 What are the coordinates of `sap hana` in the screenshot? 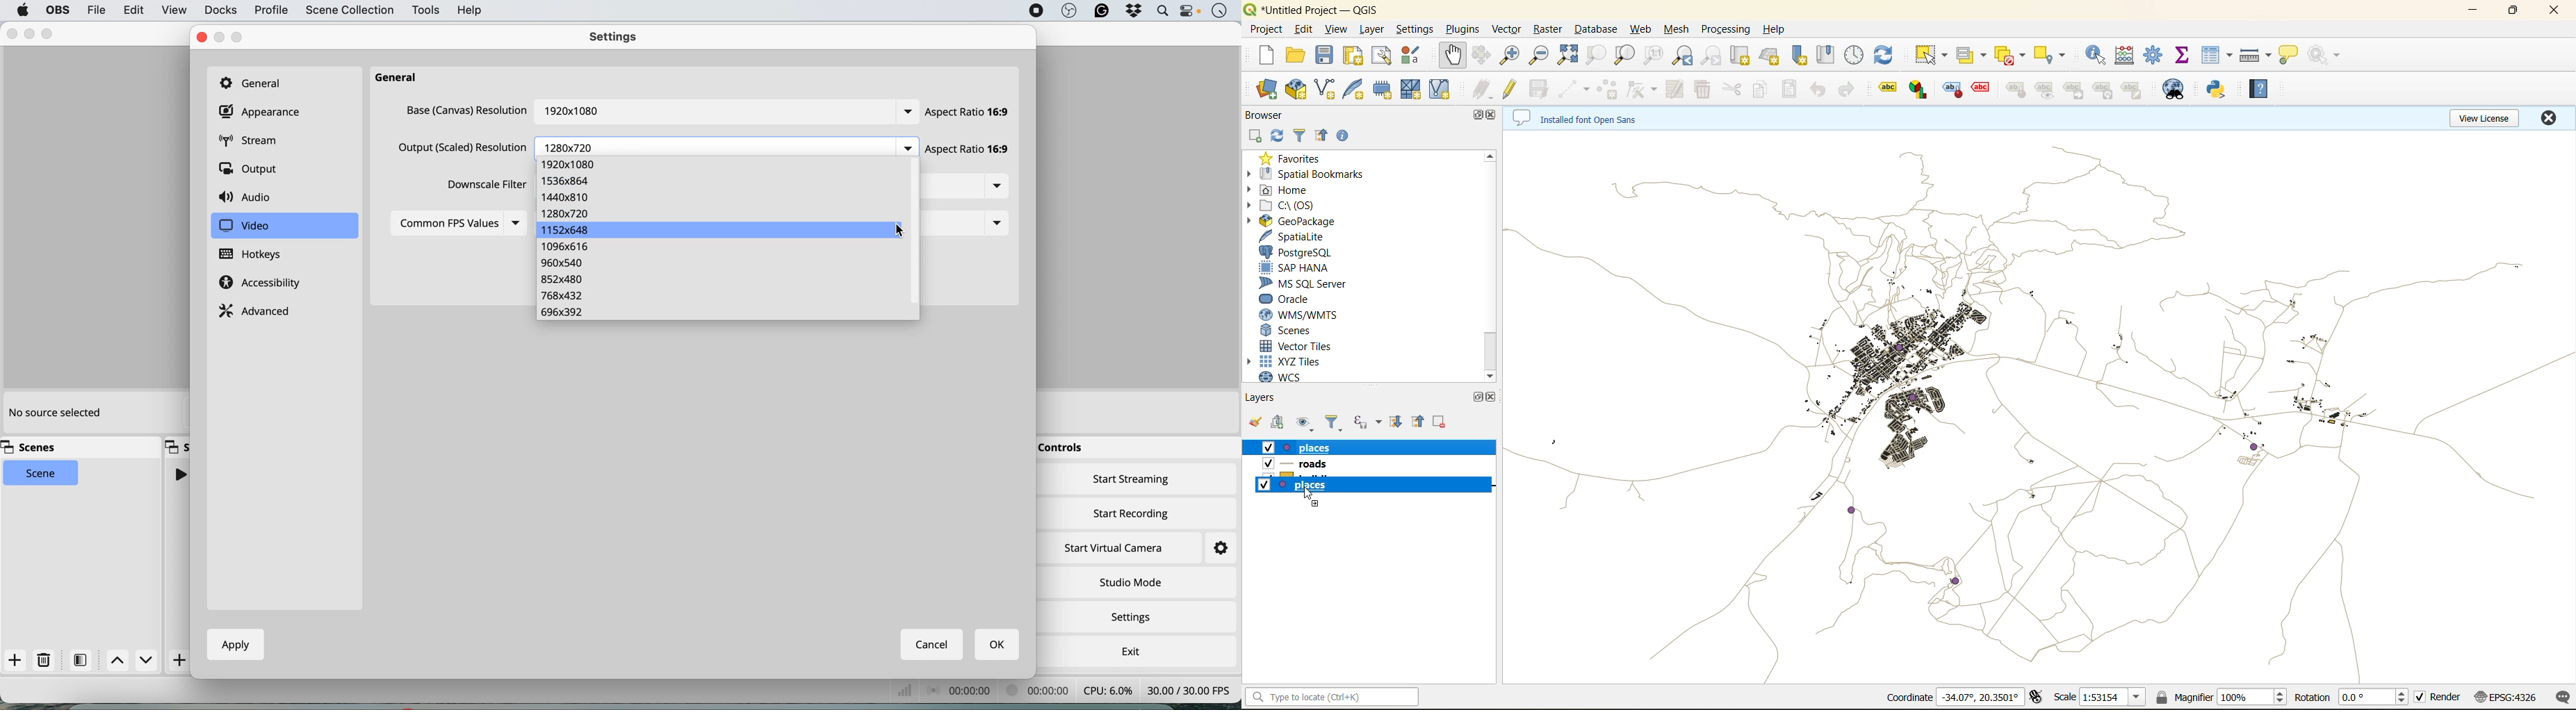 It's located at (1305, 270).